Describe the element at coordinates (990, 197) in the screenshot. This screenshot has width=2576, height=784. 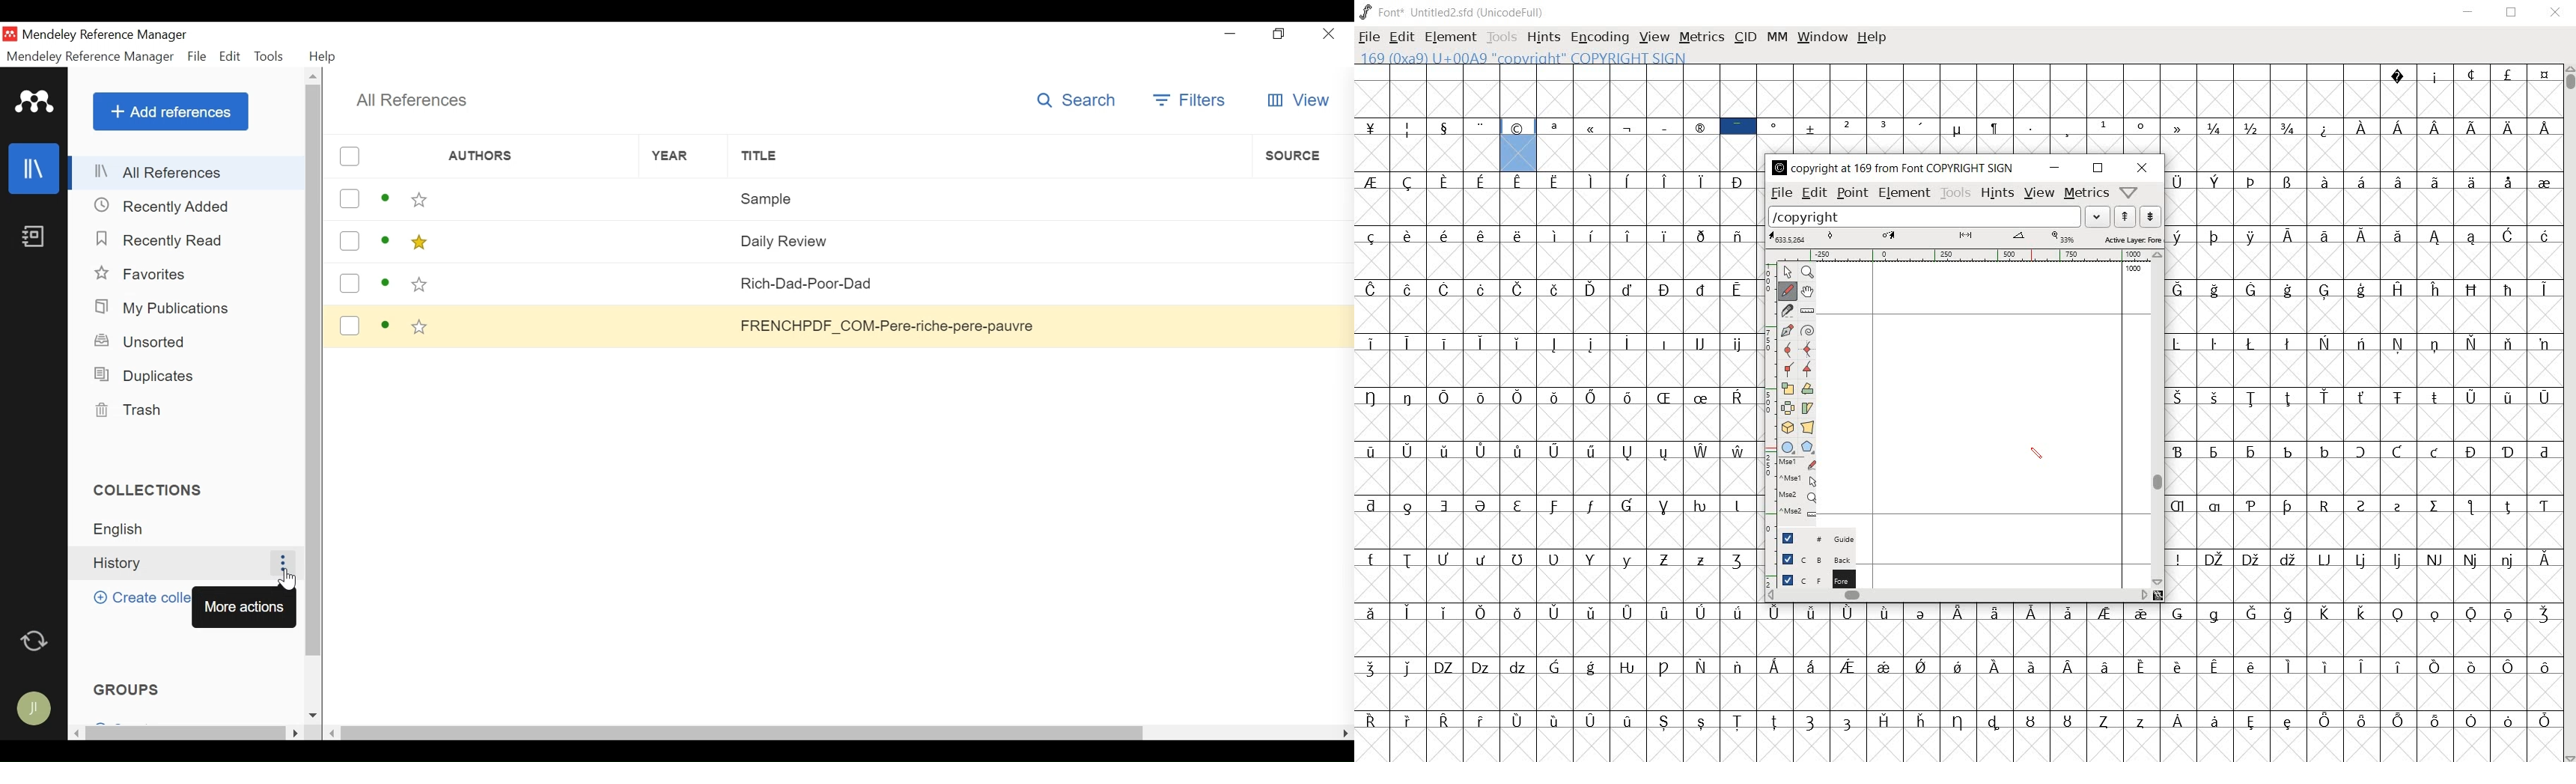
I see `Sample` at that location.